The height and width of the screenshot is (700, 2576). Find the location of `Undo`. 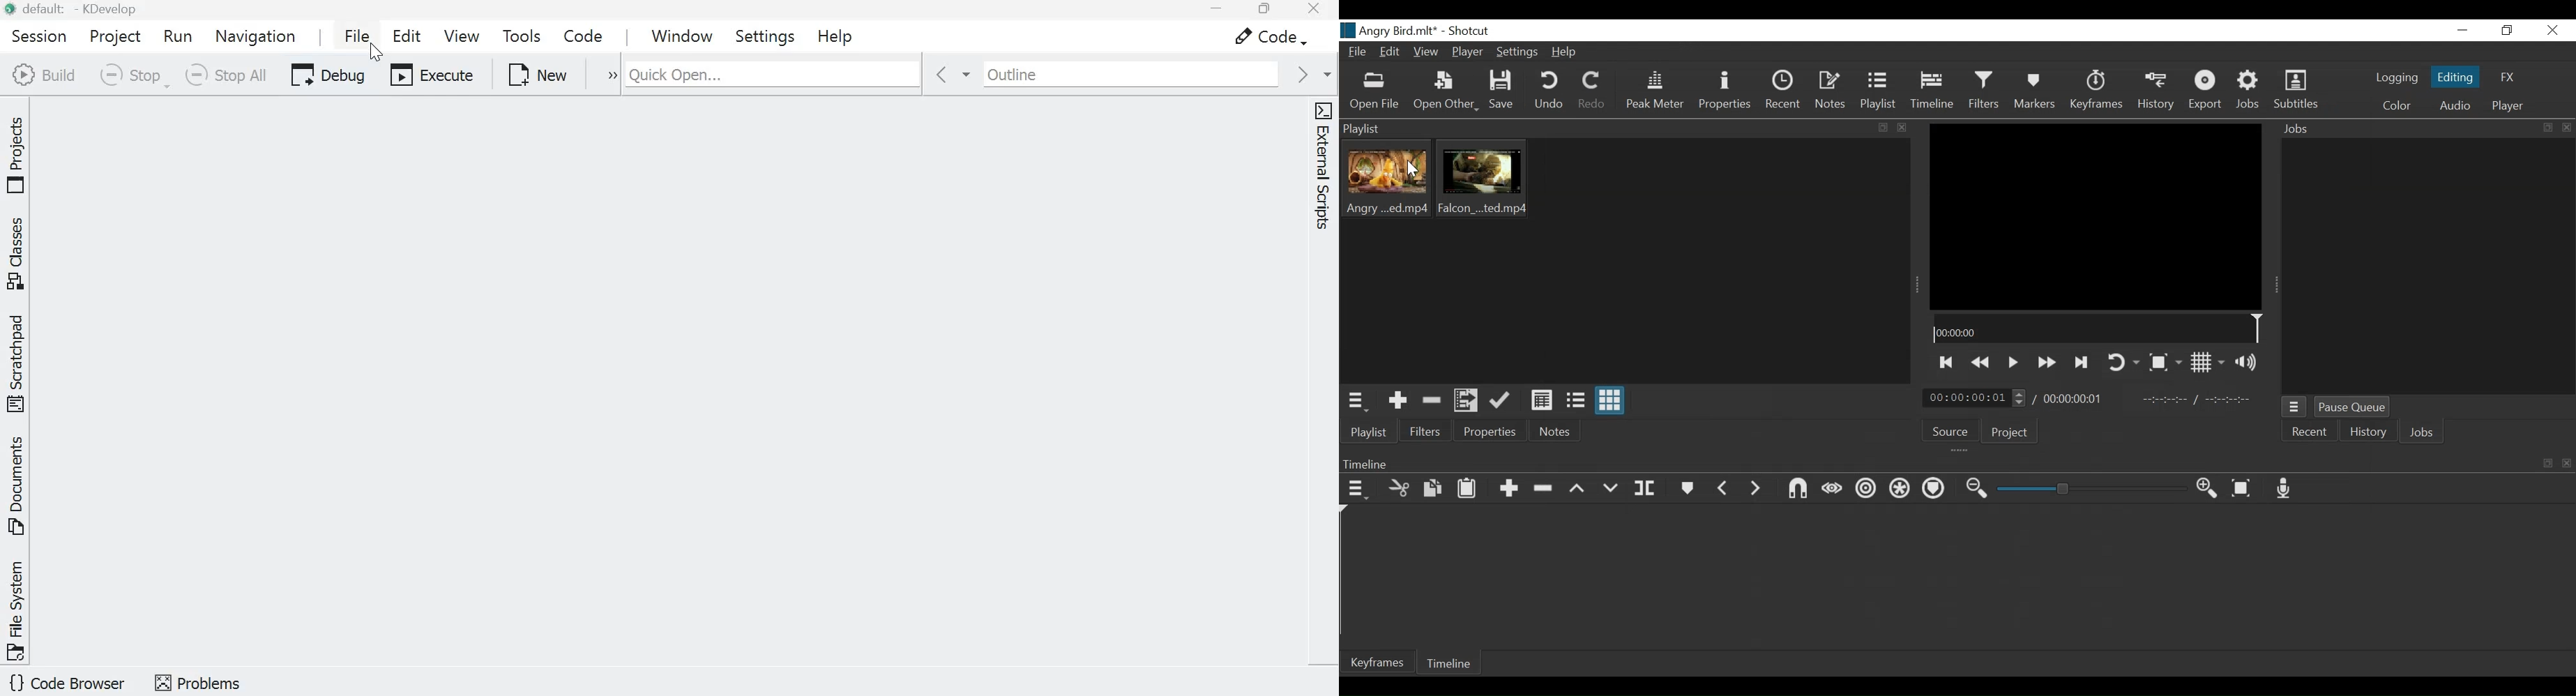

Undo is located at coordinates (1550, 91).